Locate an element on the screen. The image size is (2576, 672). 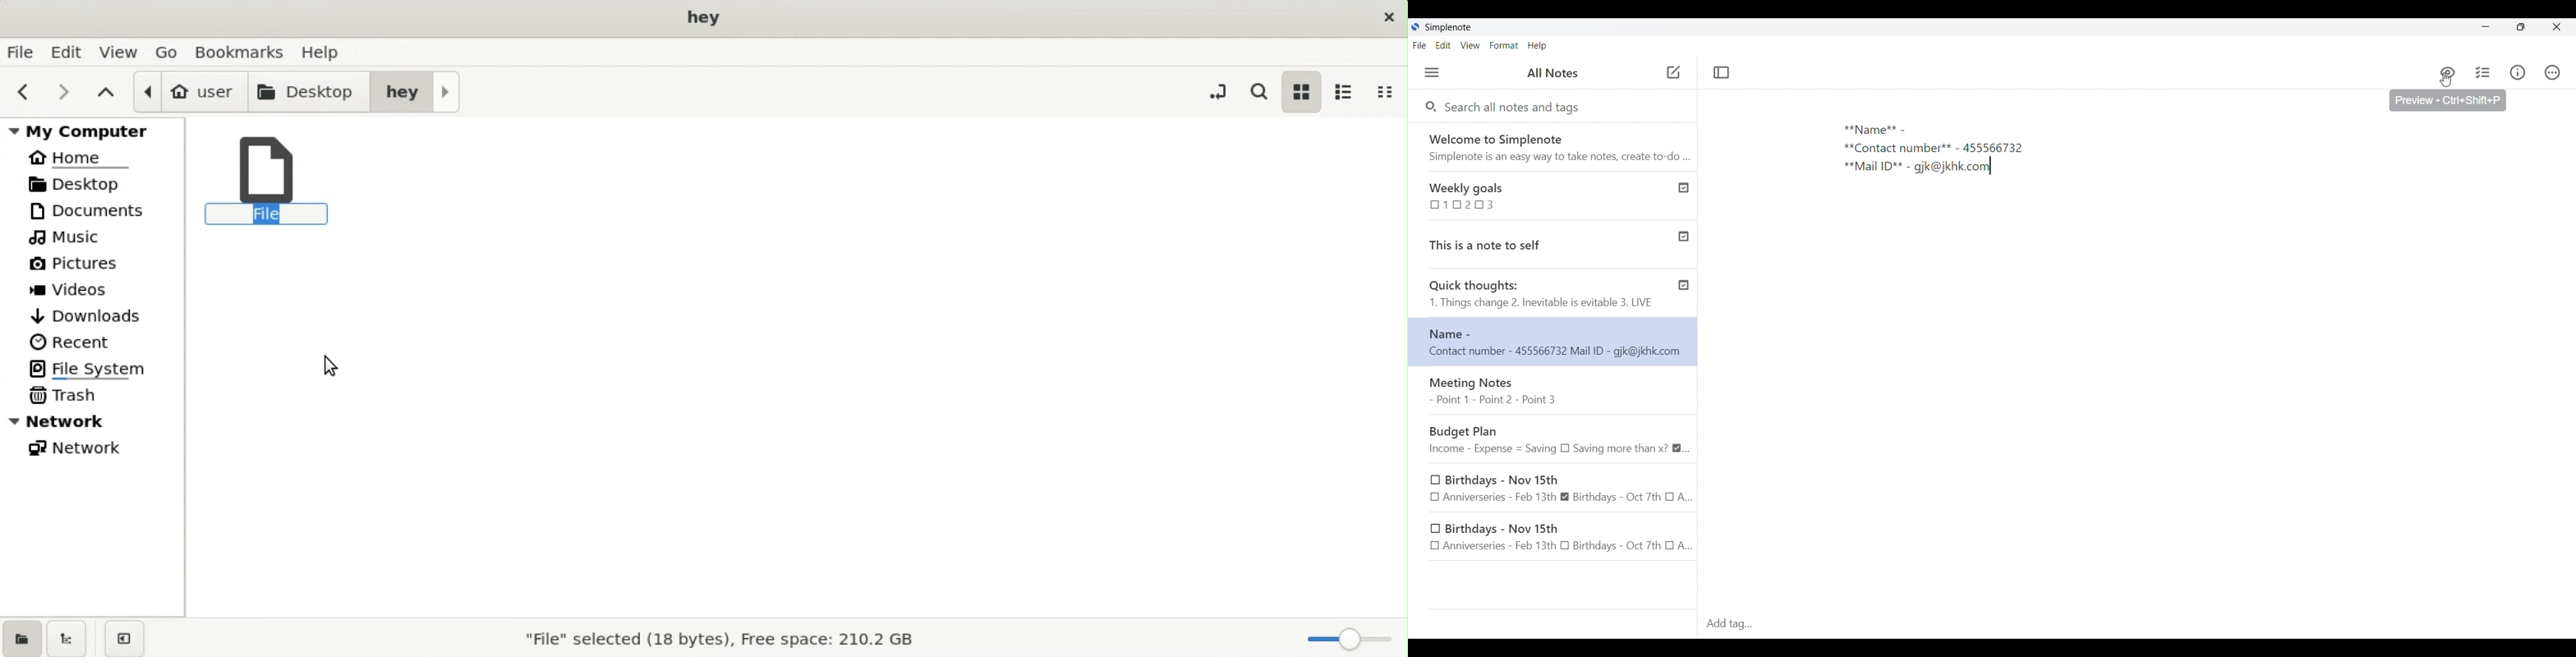
Help menu is located at coordinates (1538, 46).